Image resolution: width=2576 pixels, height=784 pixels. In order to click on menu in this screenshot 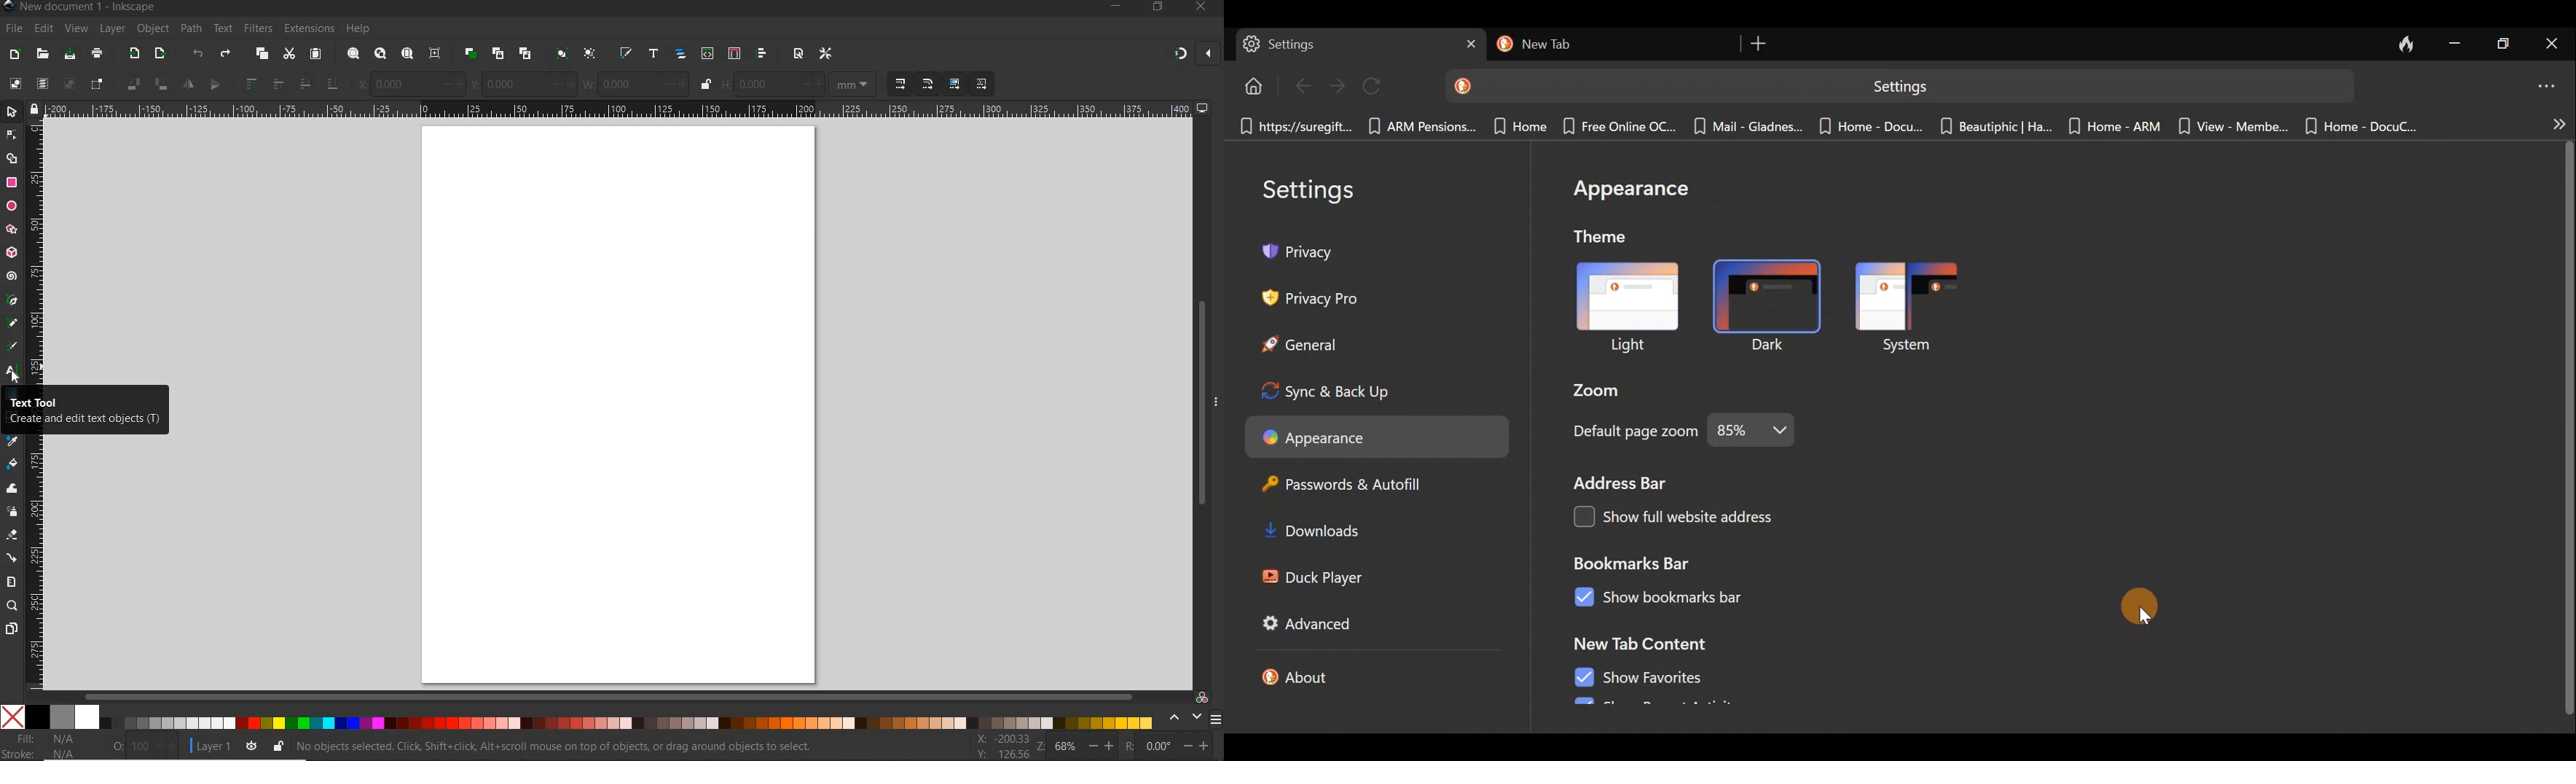, I will do `click(1215, 719)`.